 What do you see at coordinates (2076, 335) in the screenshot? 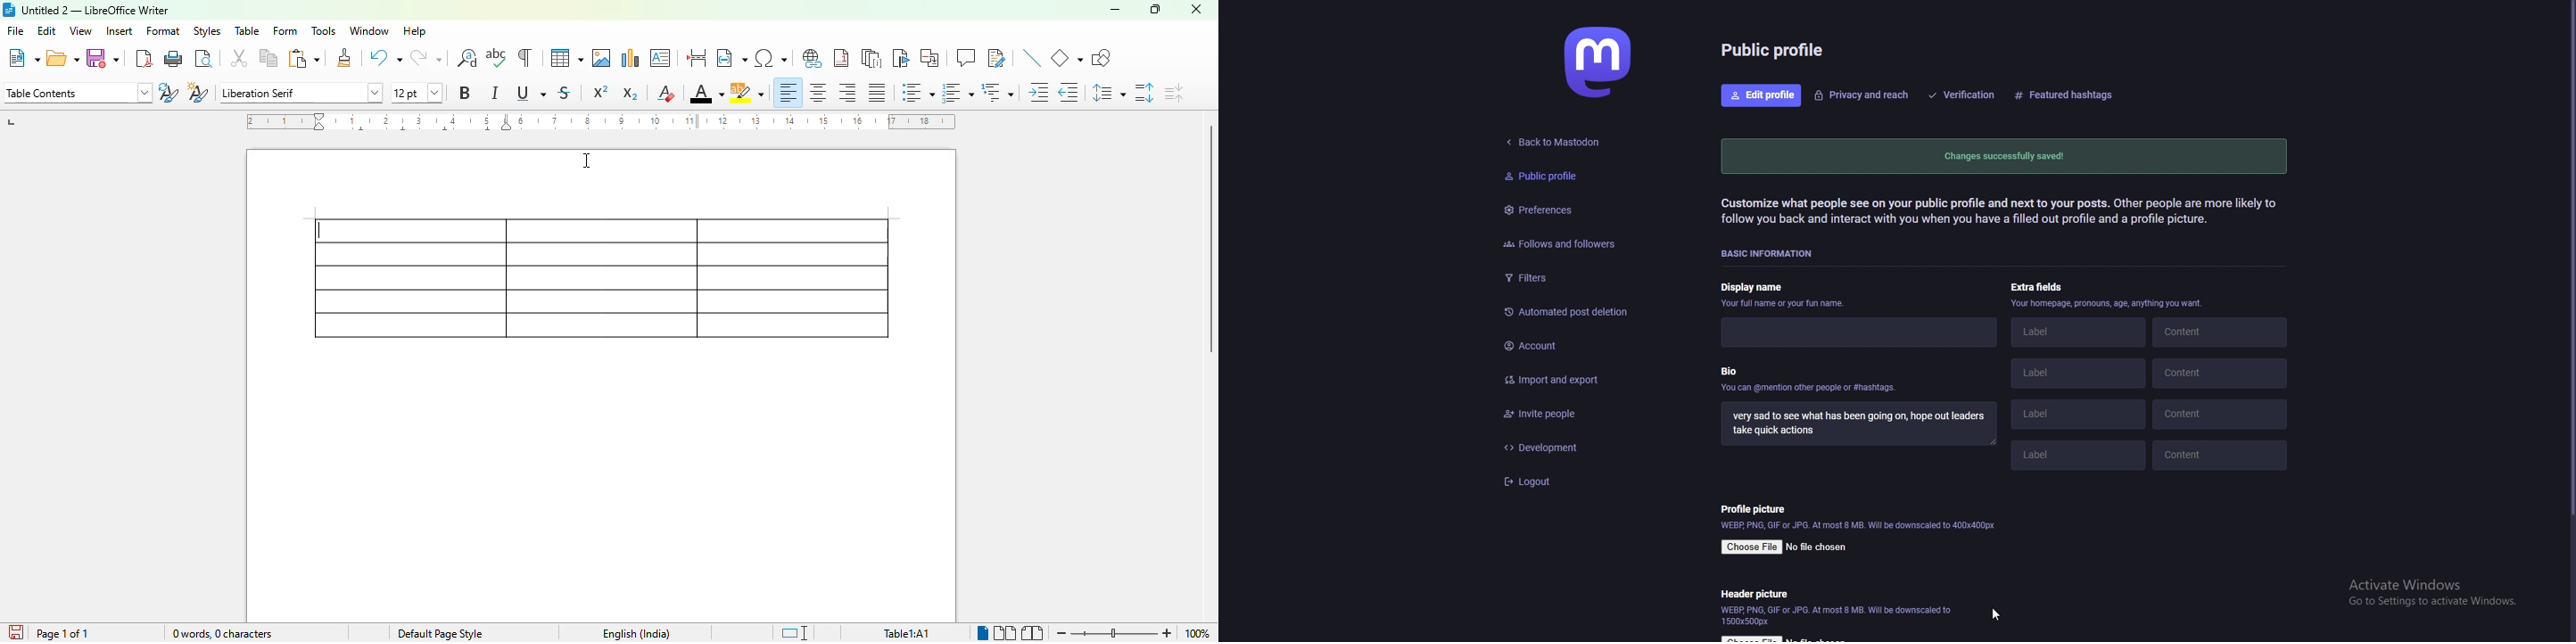
I see `label` at bounding box center [2076, 335].